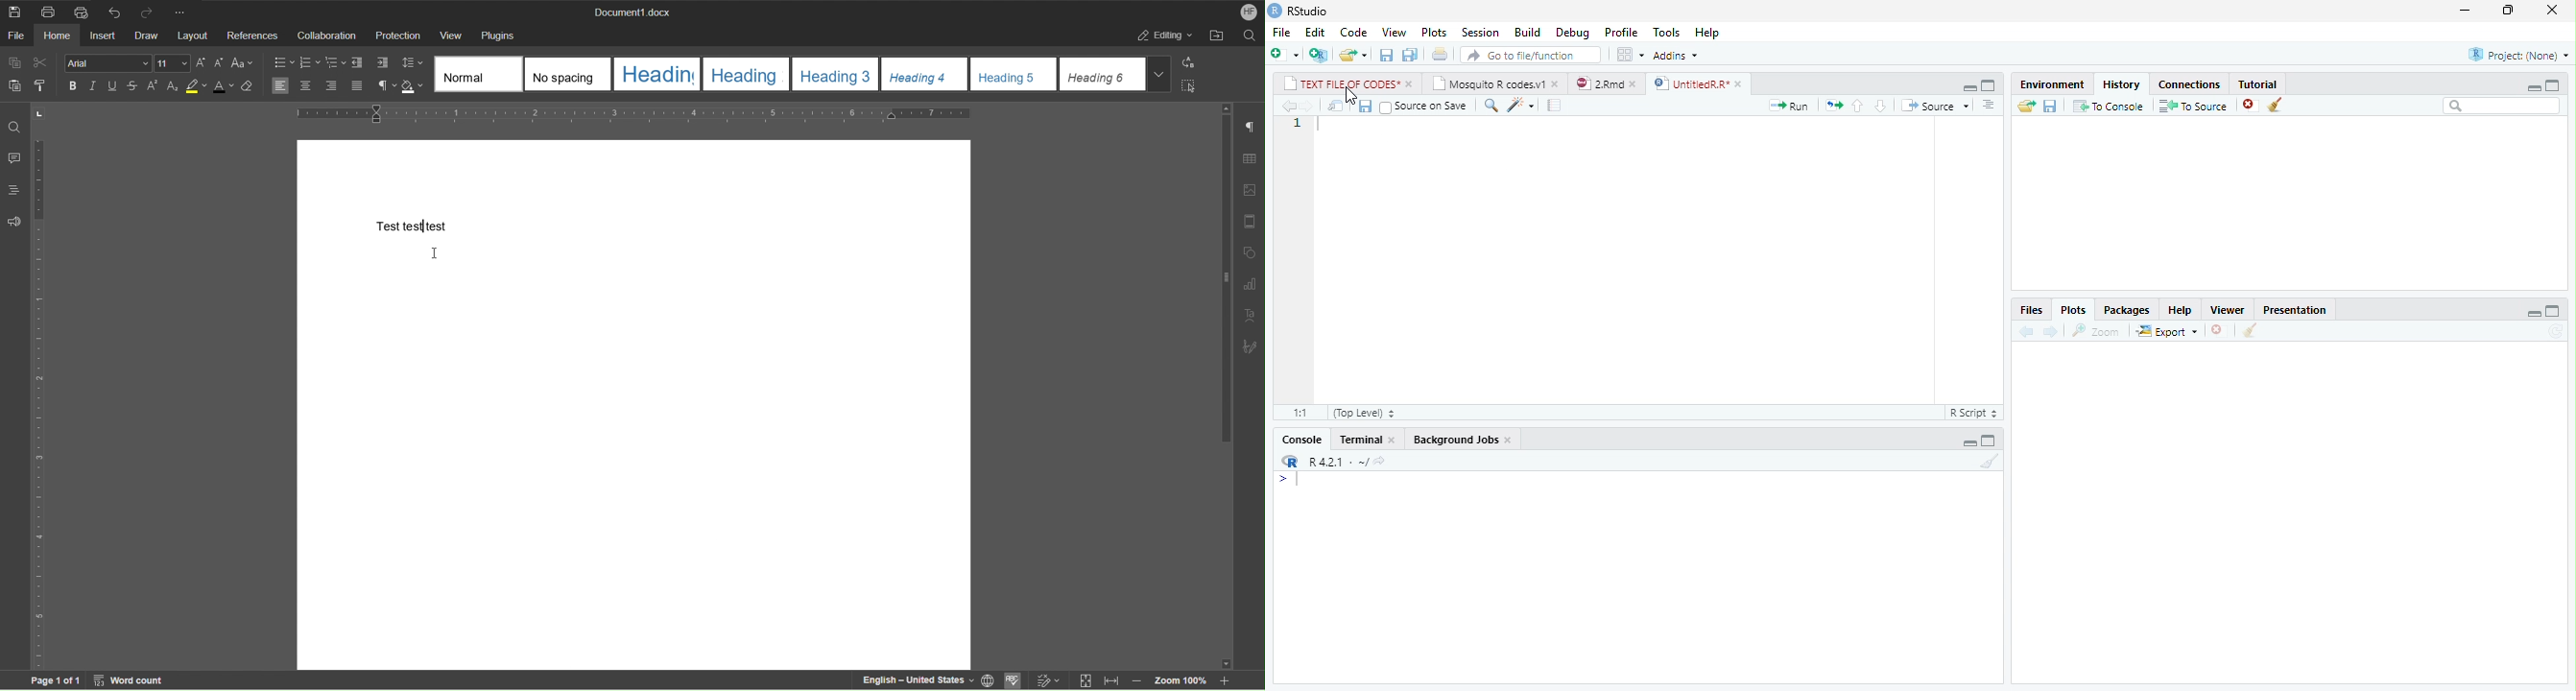 The height and width of the screenshot is (700, 2576). What do you see at coordinates (1528, 33) in the screenshot?
I see `Build` at bounding box center [1528, 33].